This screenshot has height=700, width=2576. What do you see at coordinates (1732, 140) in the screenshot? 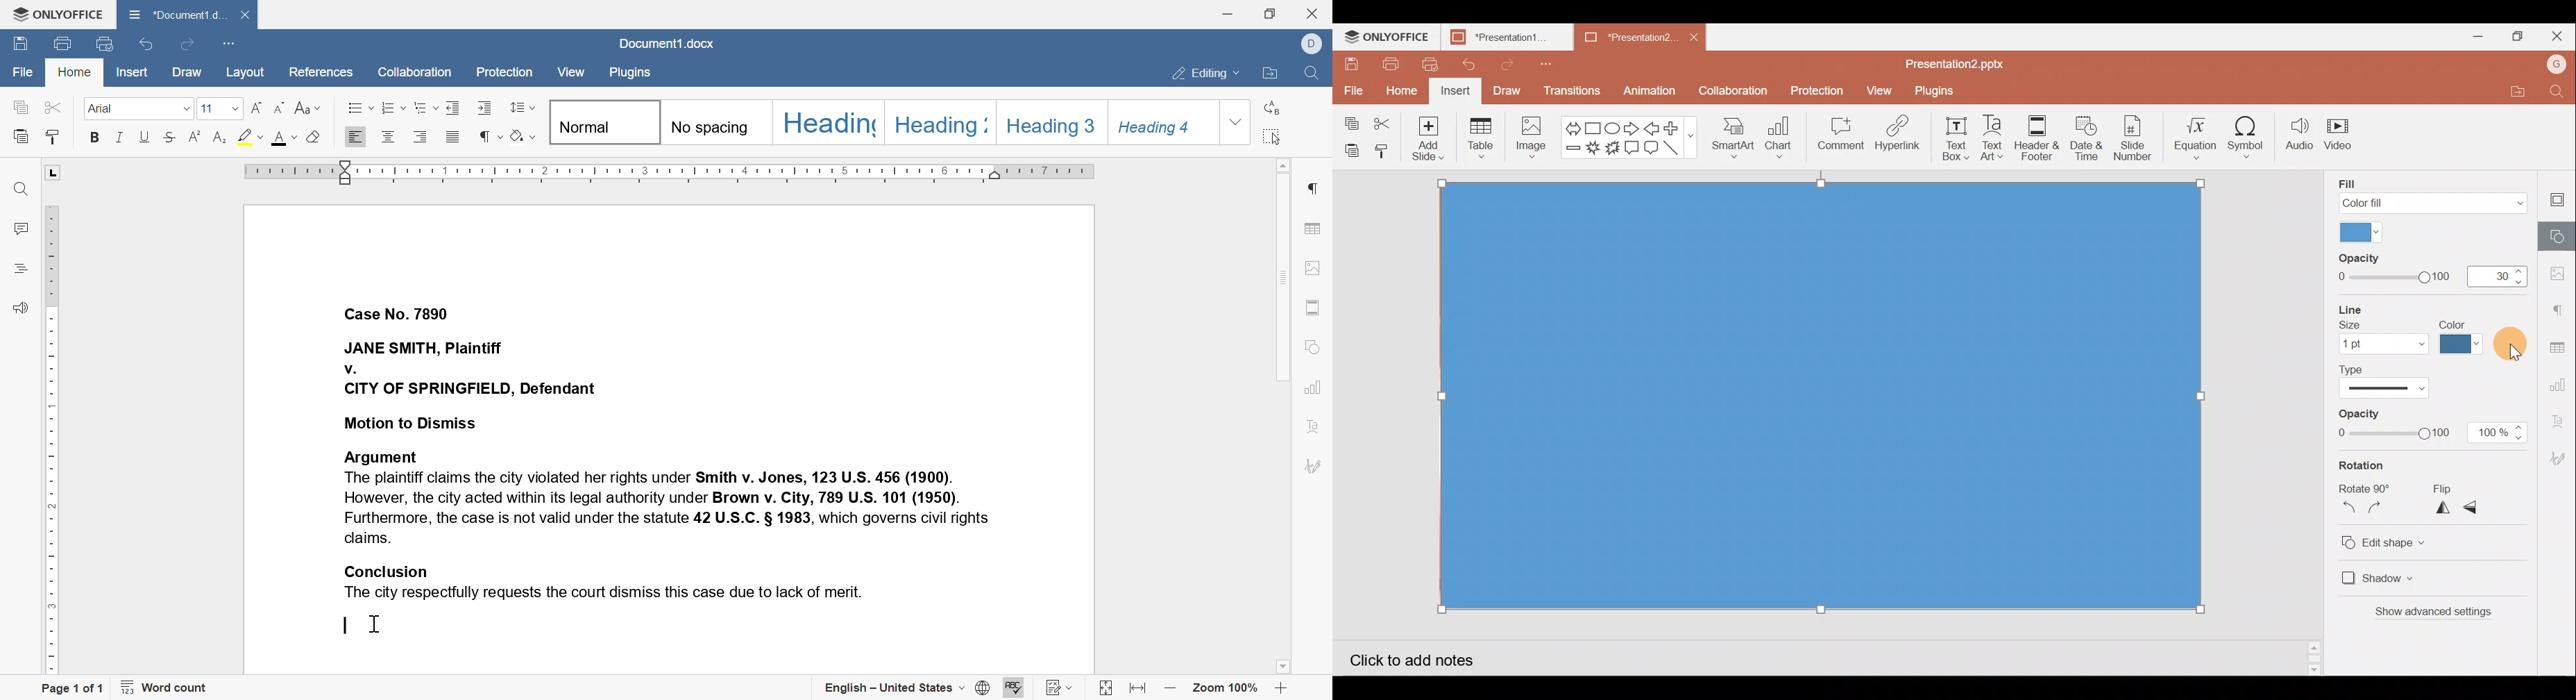
I see `SmartArt` at bounding box center [1732, 140].